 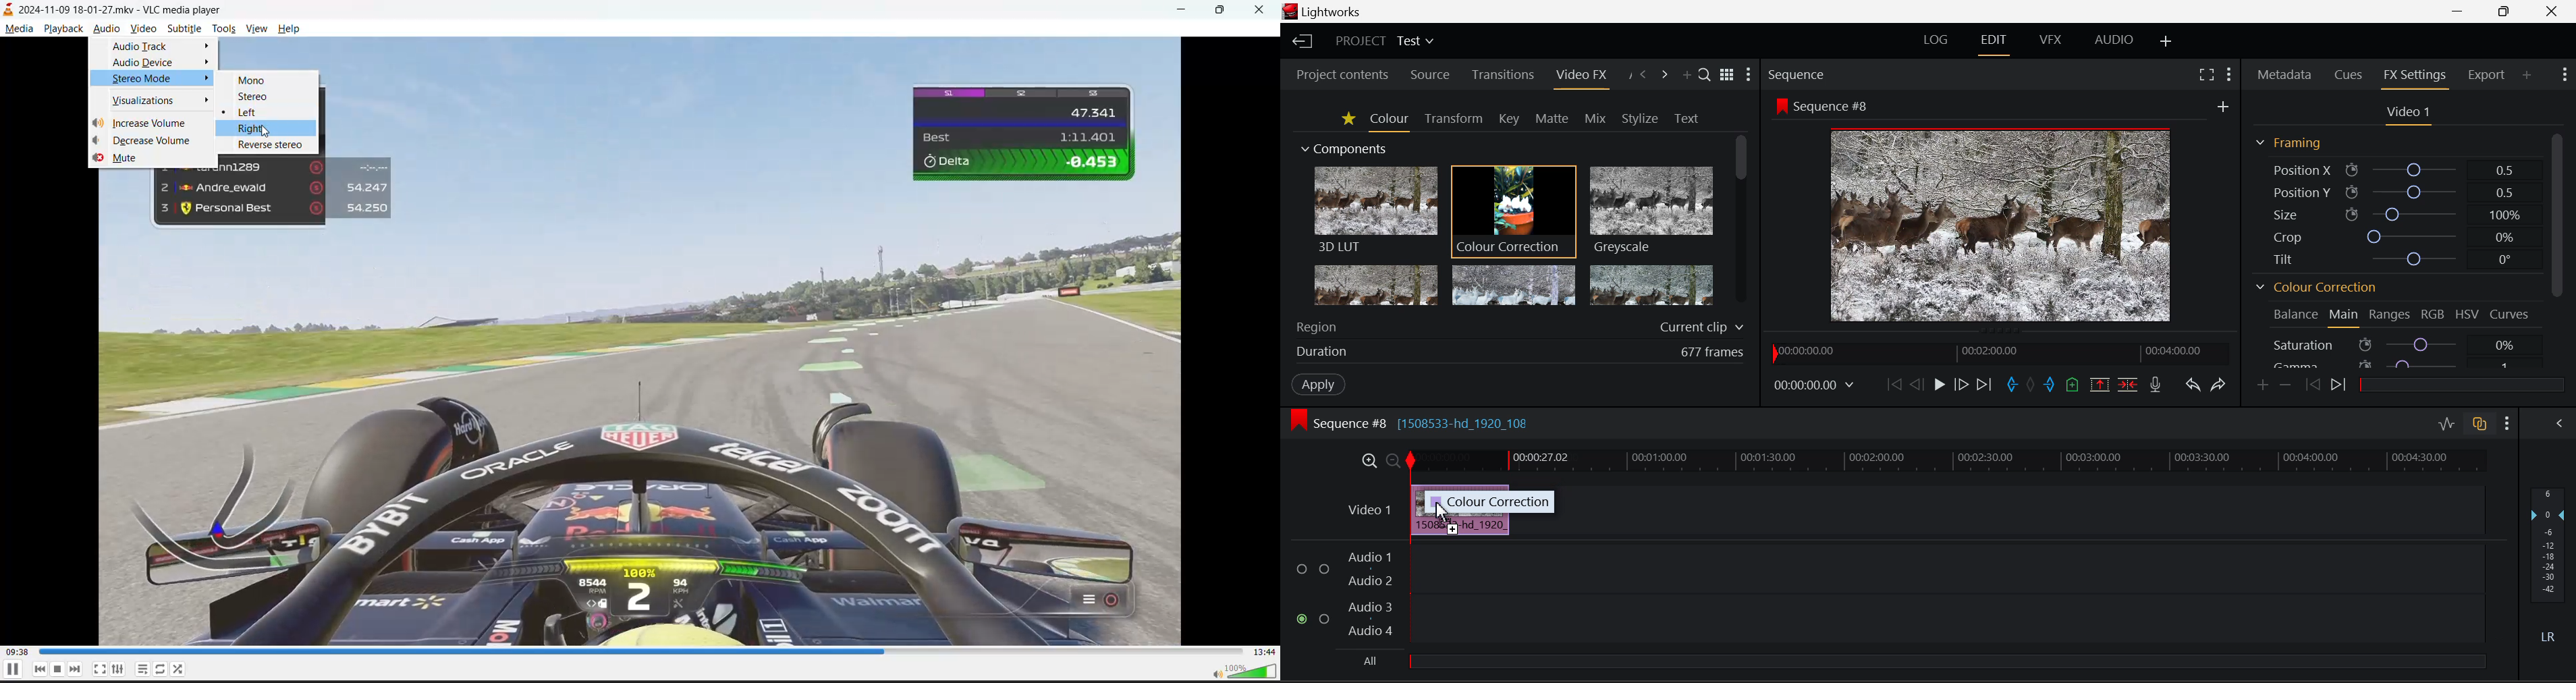 I want to click on Balance, so click(x=2295, y=314).